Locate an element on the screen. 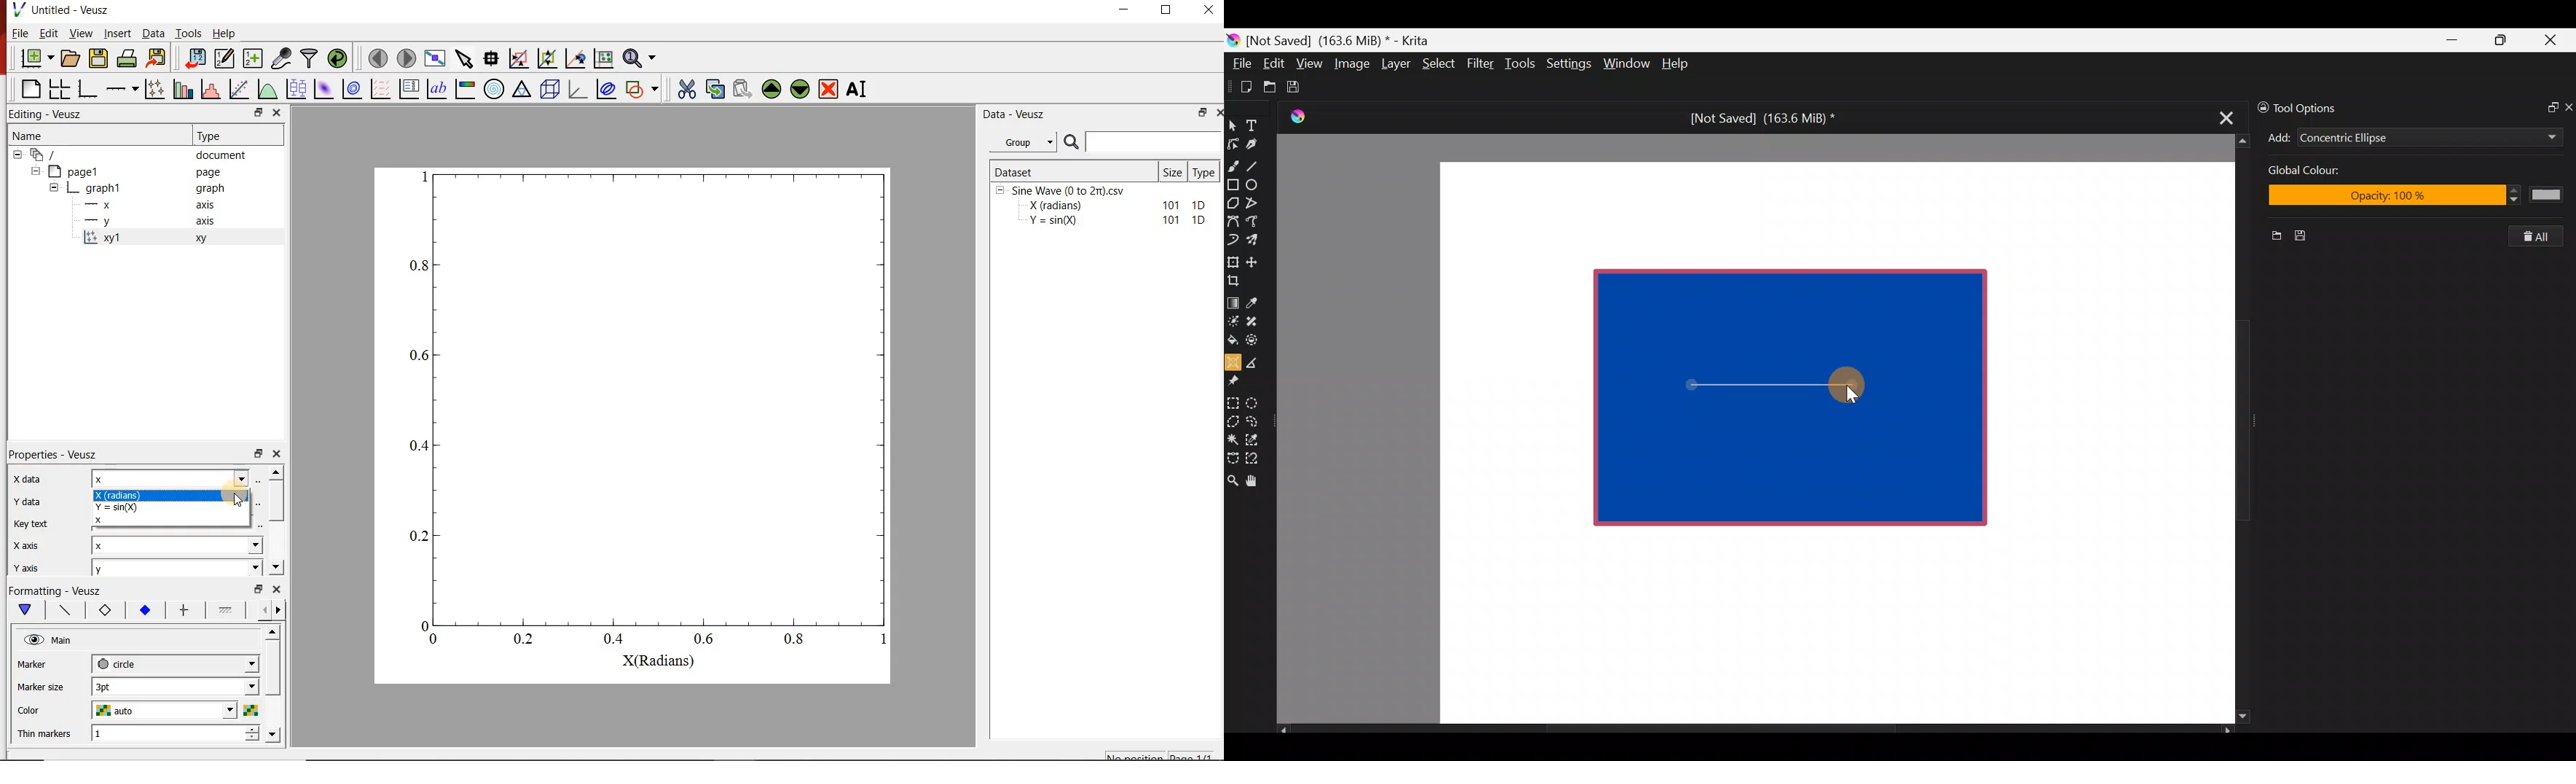 The height and width of the screenshot is (784, 2576). new document is located at coordinates (37, 59).